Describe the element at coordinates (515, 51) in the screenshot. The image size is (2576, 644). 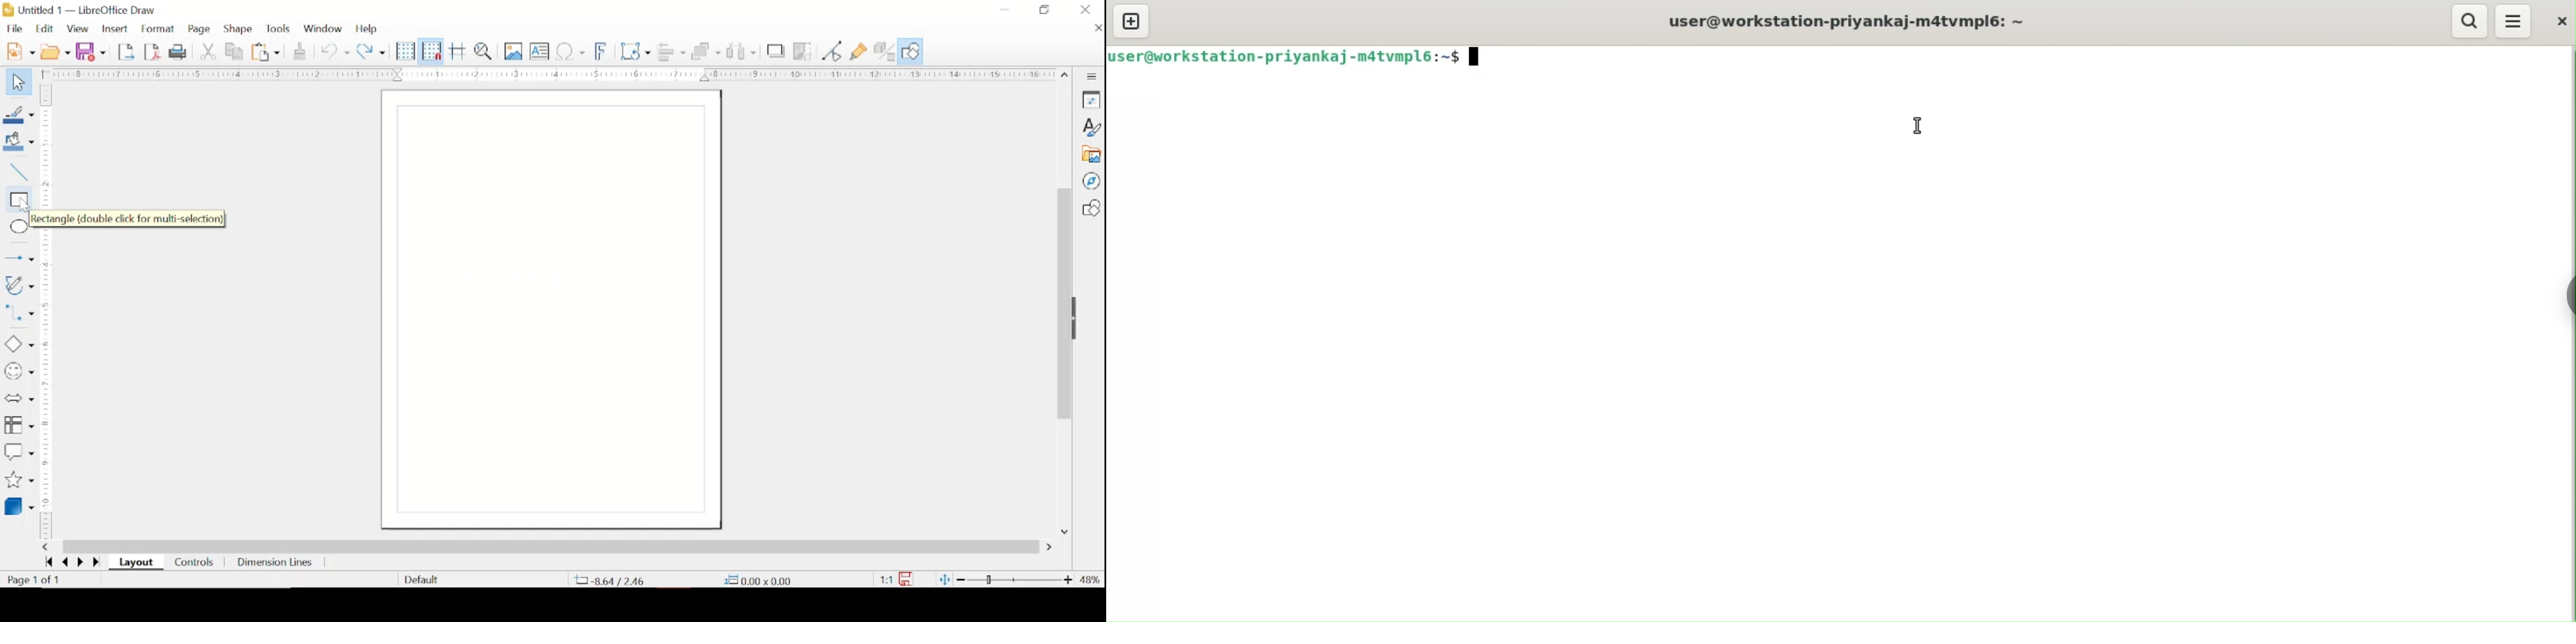
I see `insert image` at that location.